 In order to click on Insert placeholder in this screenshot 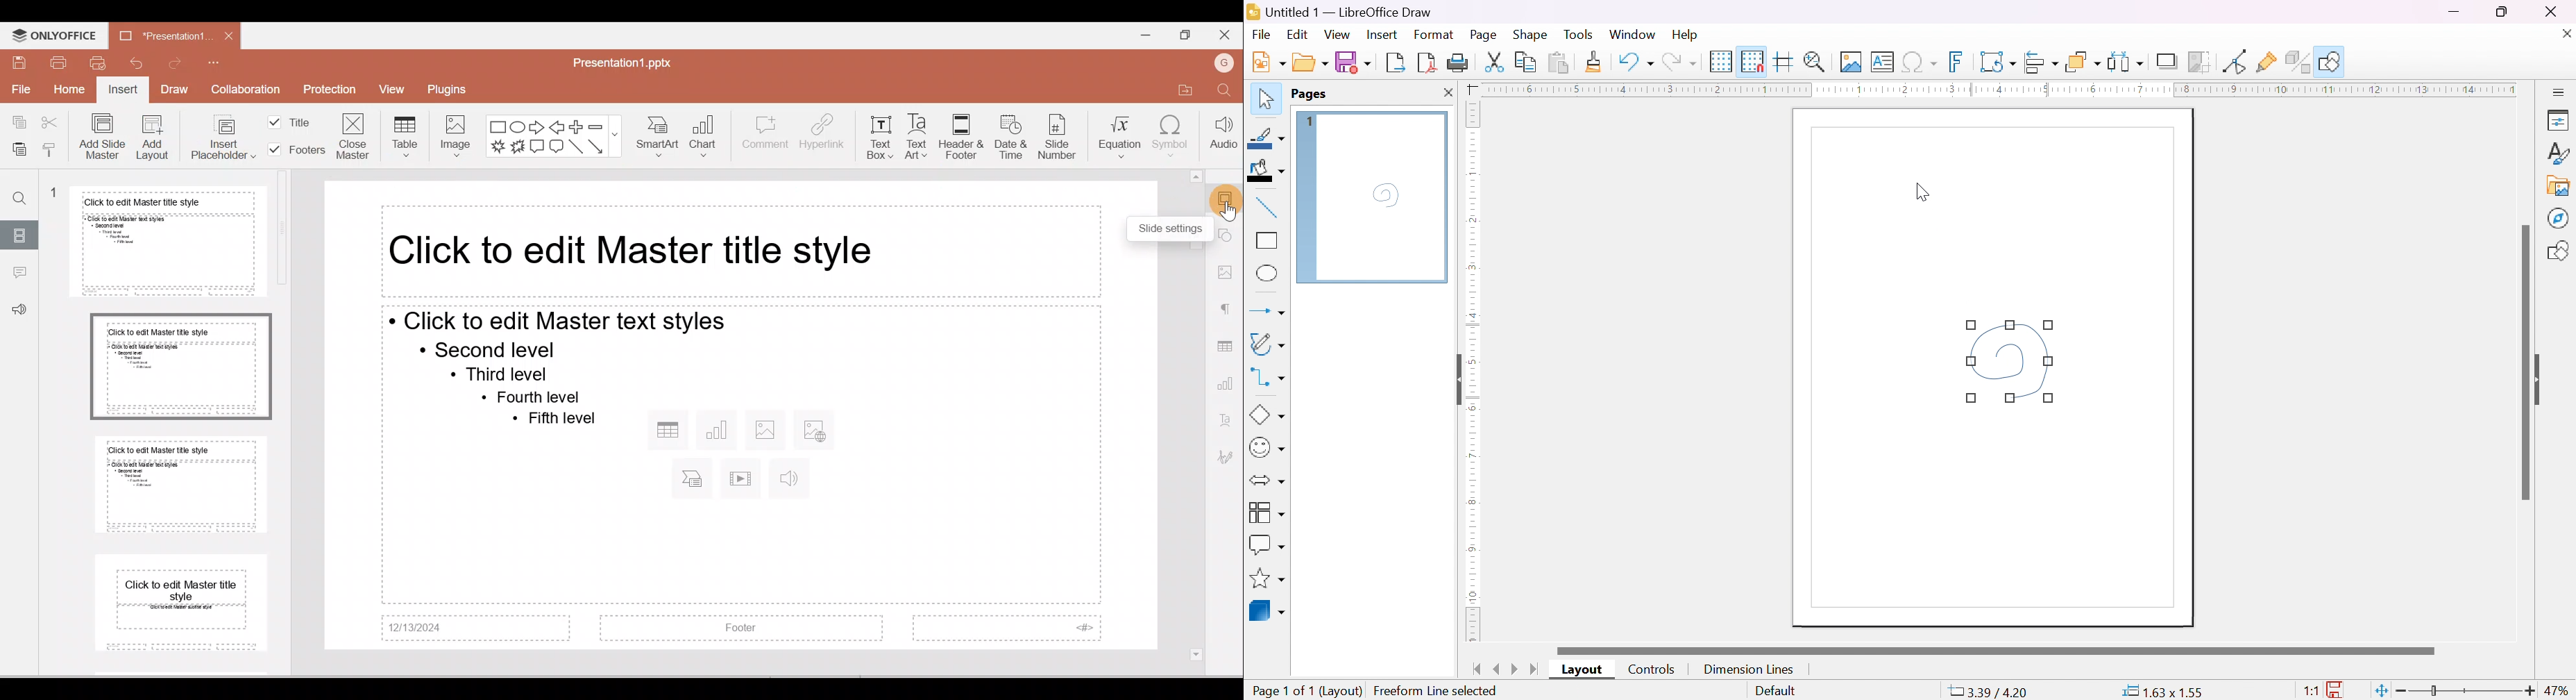, I will do `click(211, 137)`.